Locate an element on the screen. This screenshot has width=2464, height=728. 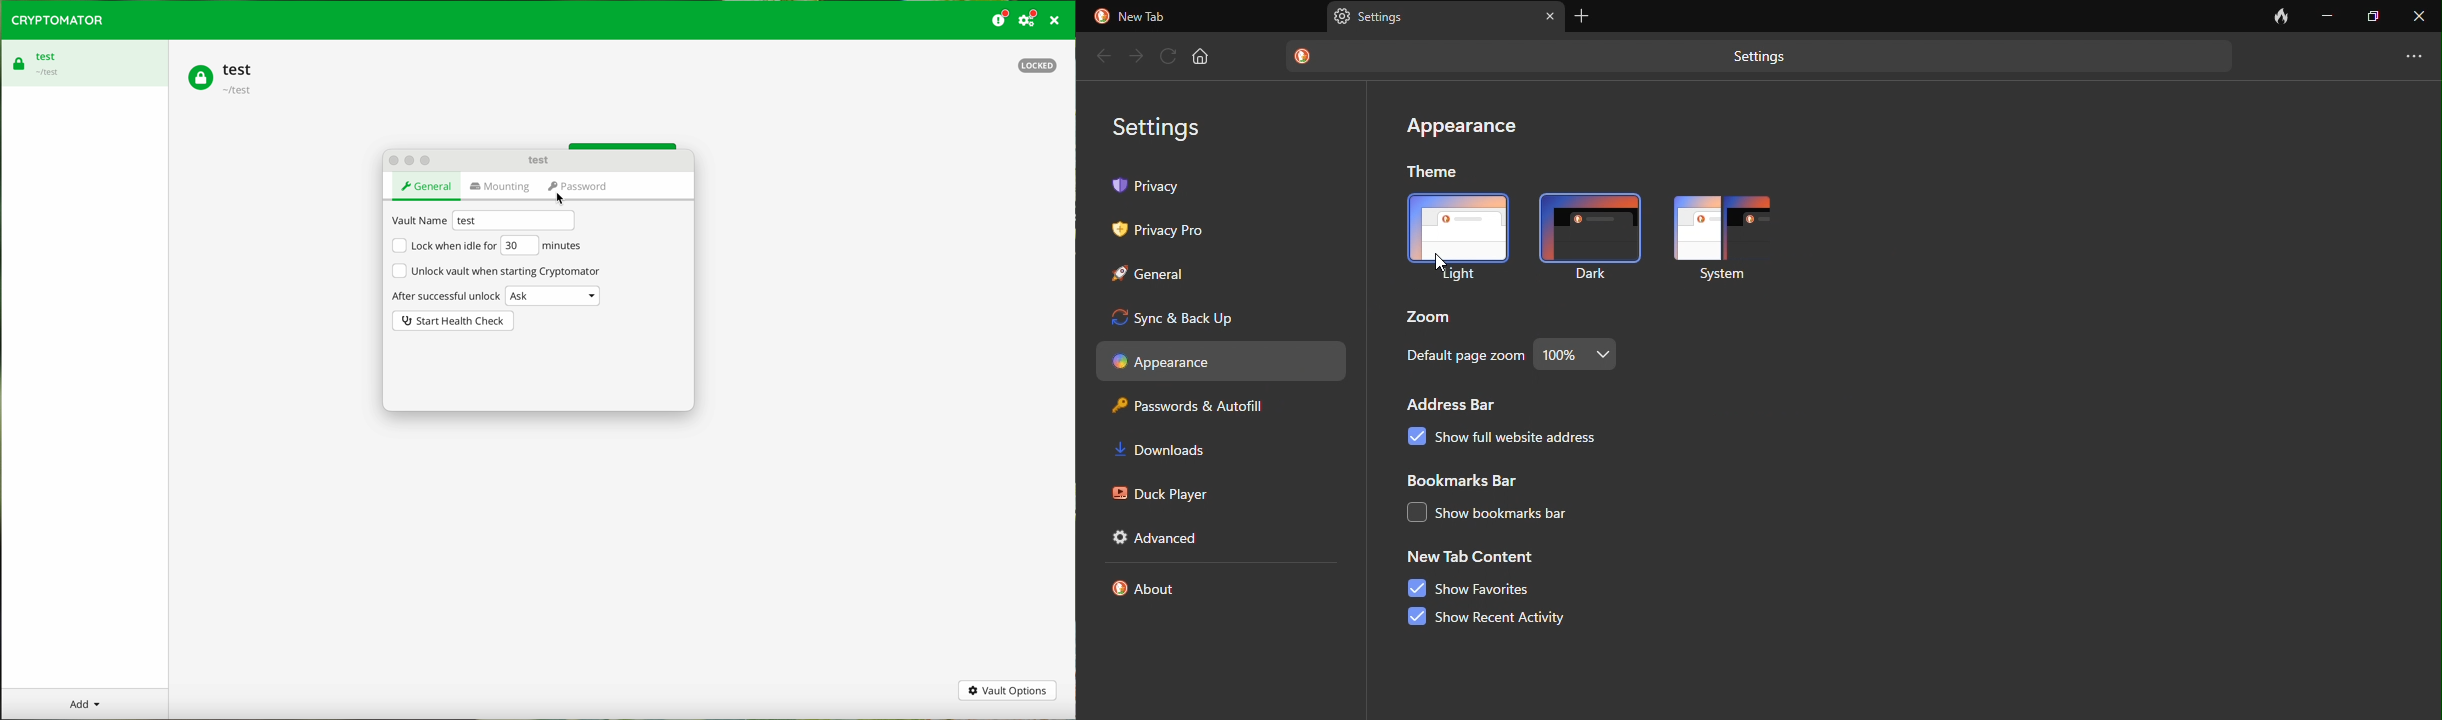
show bookmark is located at coordinates (1523, 515).